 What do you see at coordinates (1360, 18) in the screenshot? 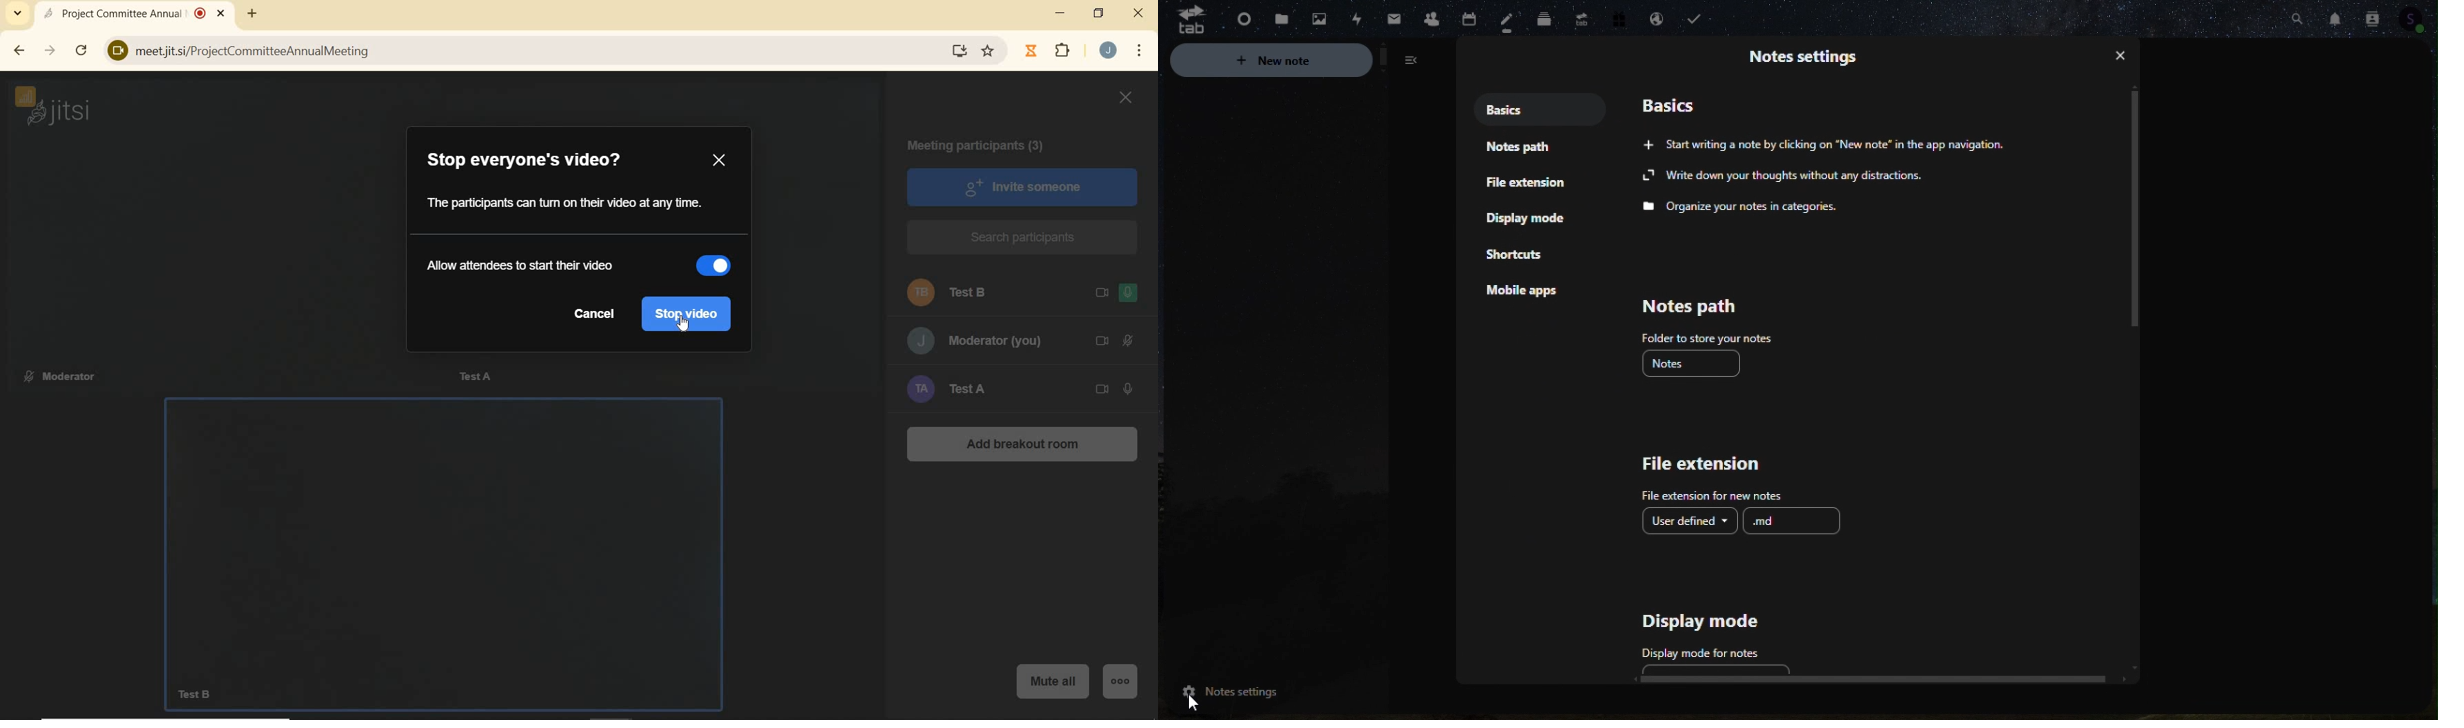
I see `Activity` at bounding box center [1360, 18].